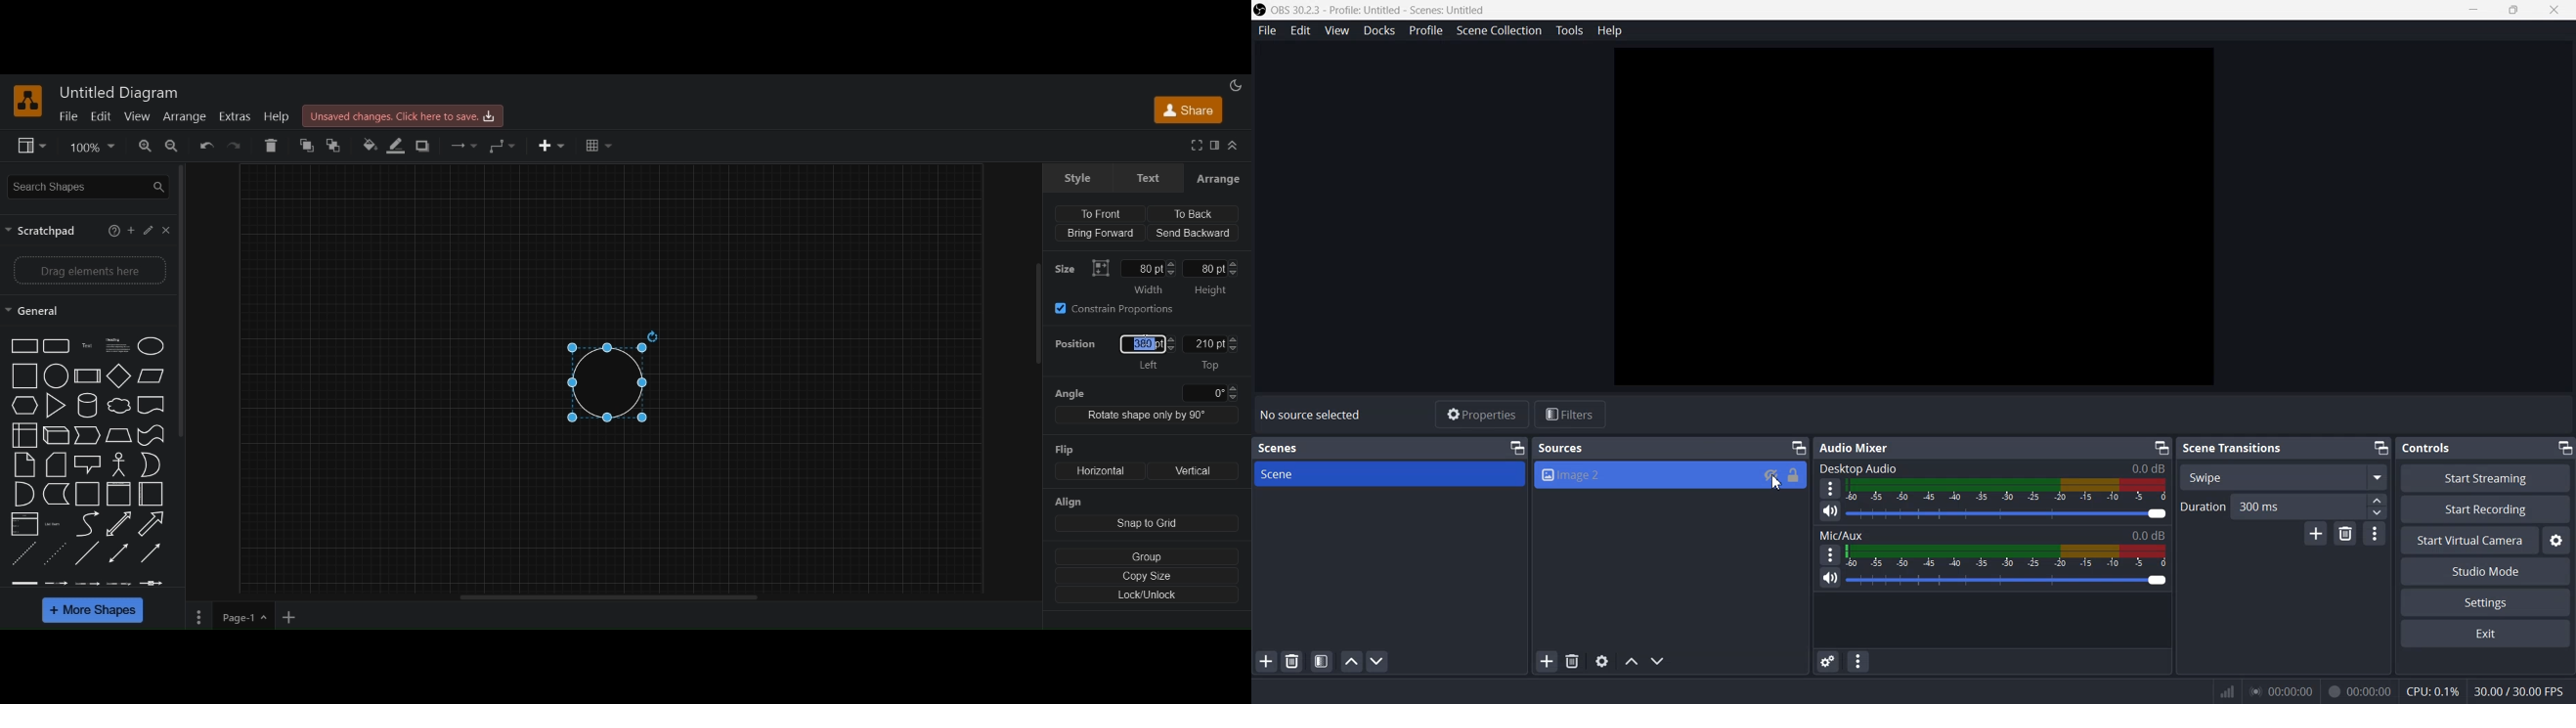  Describe the element at coordinates (1371, 9) in the screenshot. I see `OBS 30.2.3 - Profile: Untitled - Scenes: Untitled` at that location.